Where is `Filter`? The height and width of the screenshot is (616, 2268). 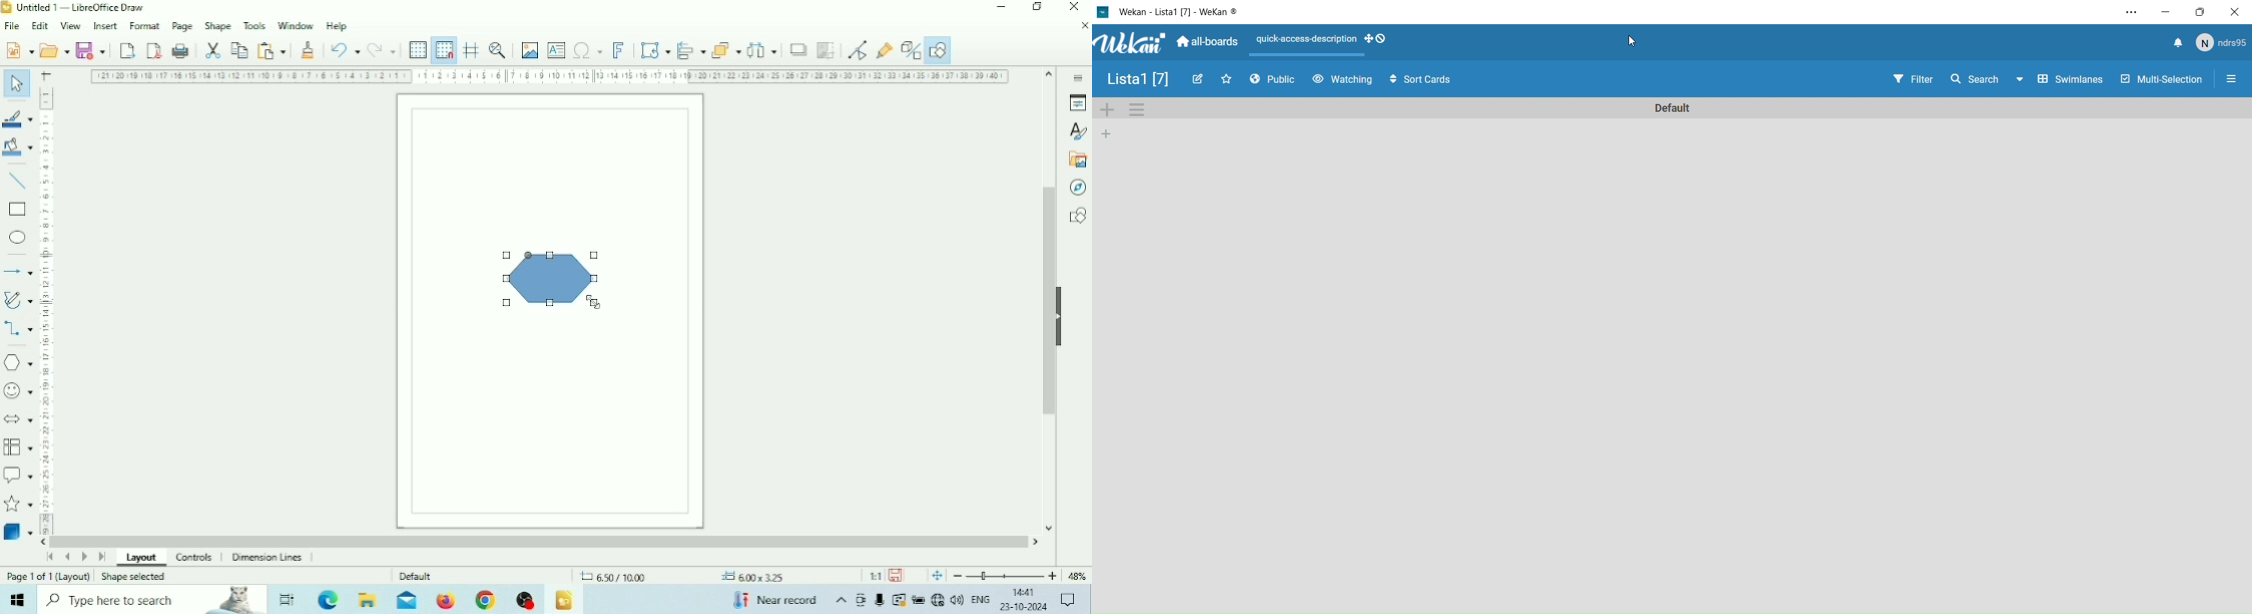 Filter is located at coordinates (1912, 79).